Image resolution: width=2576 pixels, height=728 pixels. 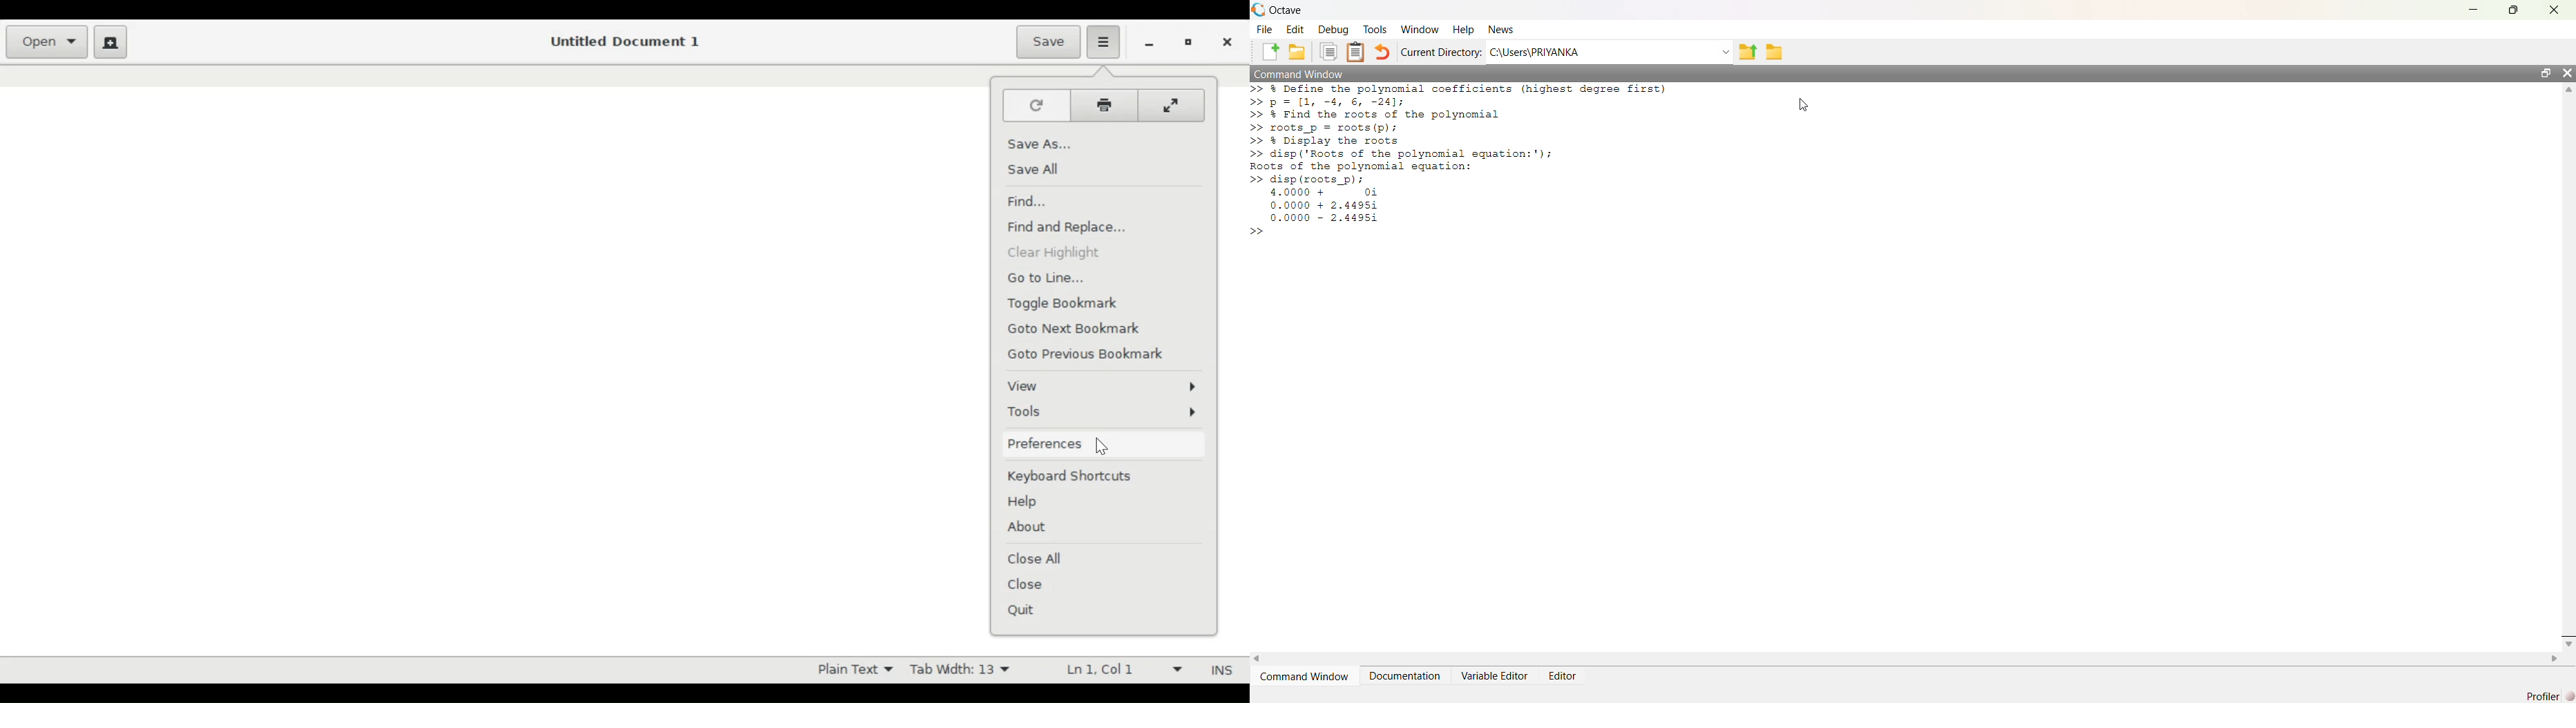 I want to click on Maximize, so click(x=2548, y=73).